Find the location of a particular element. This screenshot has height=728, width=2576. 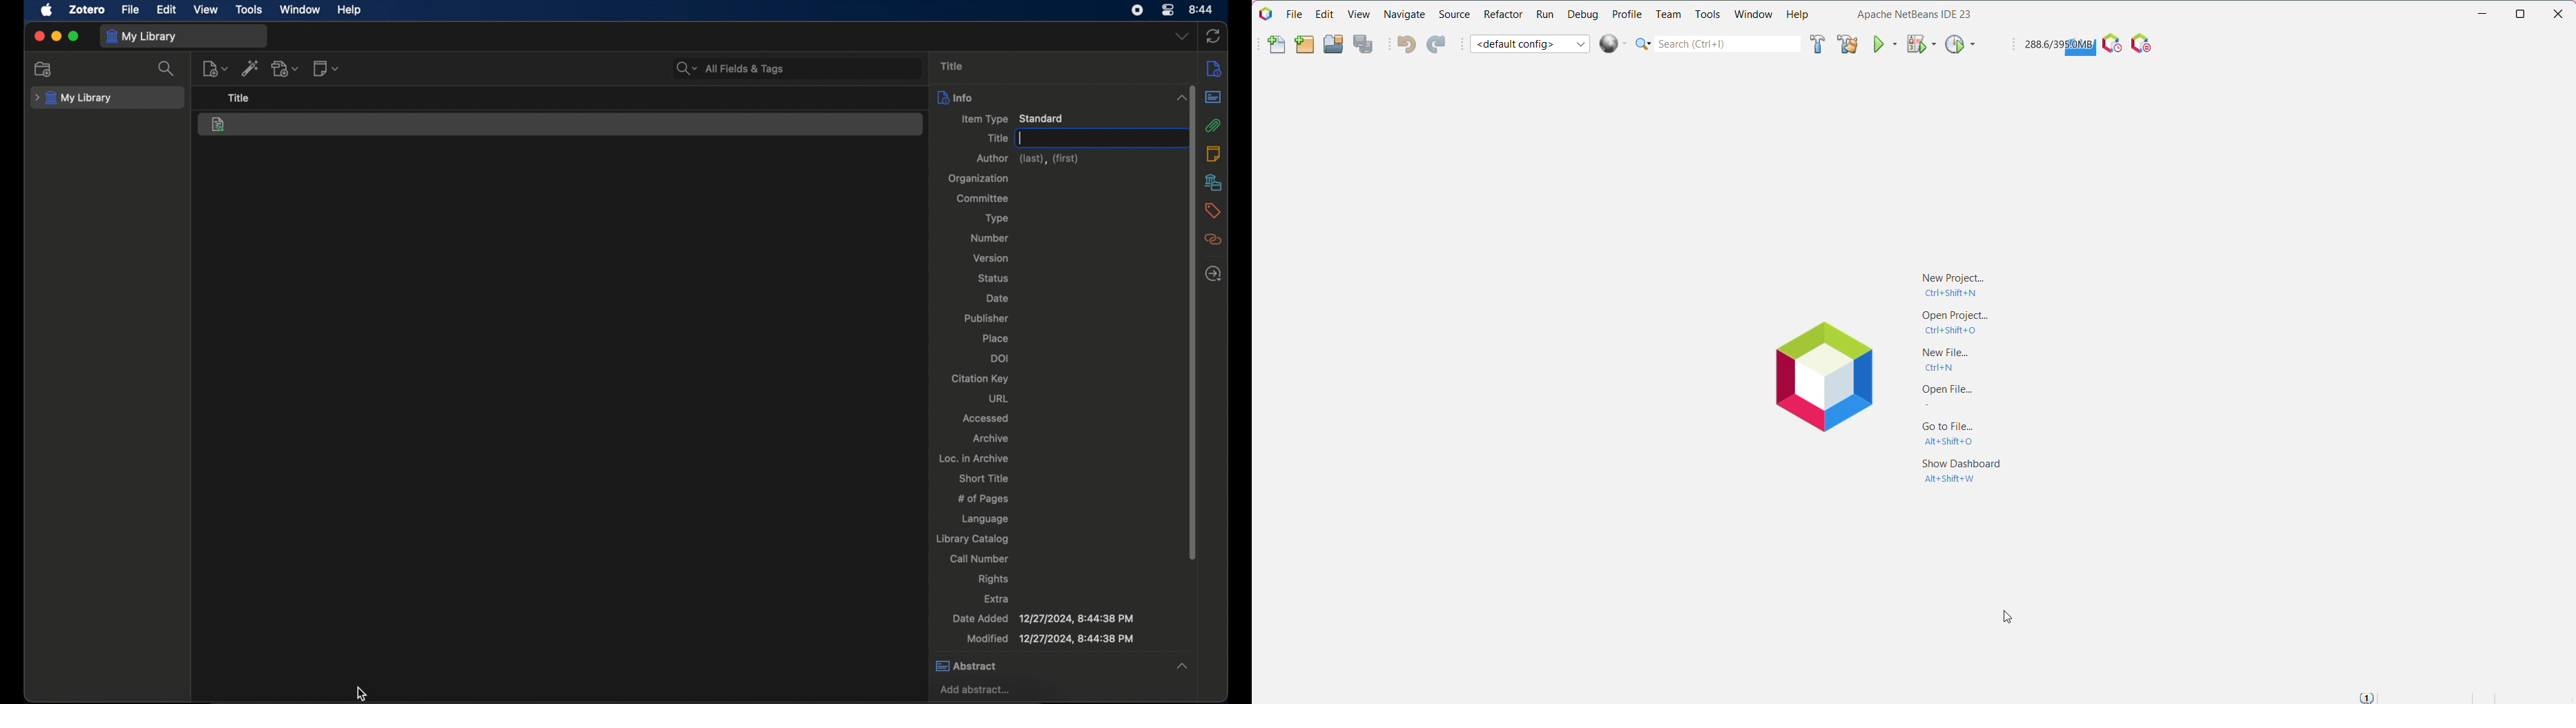

file is located at coordinates (130, 10).